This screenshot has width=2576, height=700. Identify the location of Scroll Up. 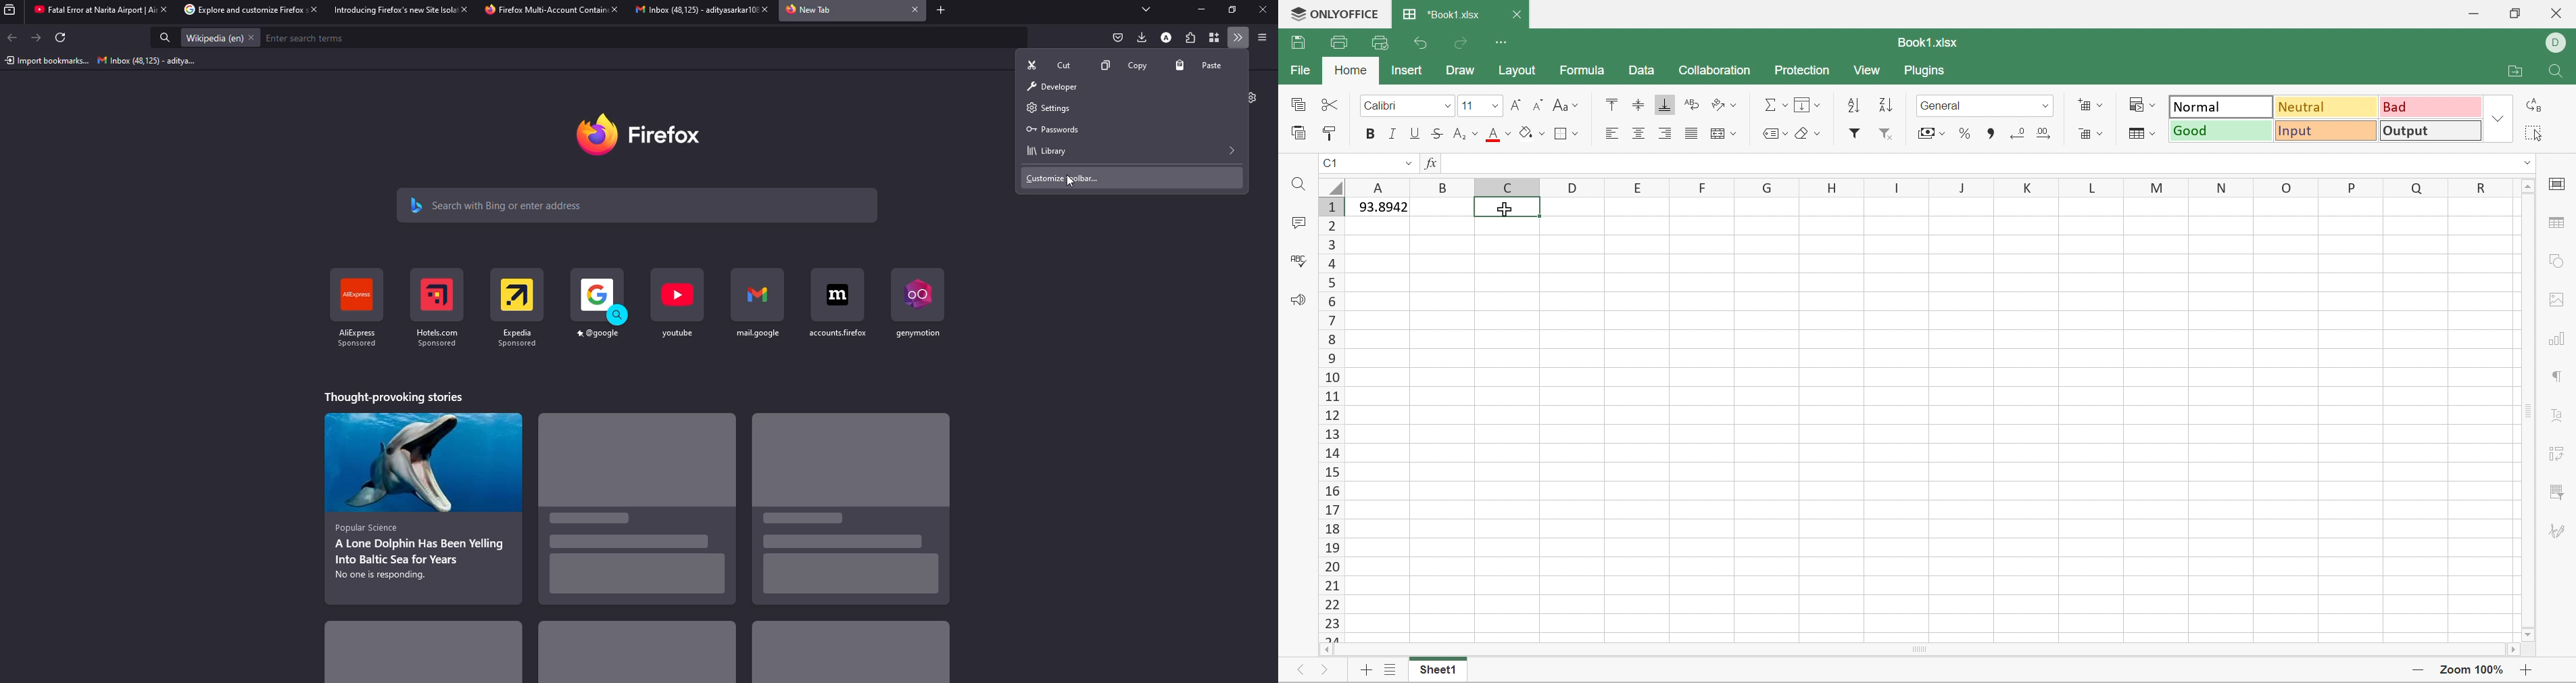
(2527, 187).